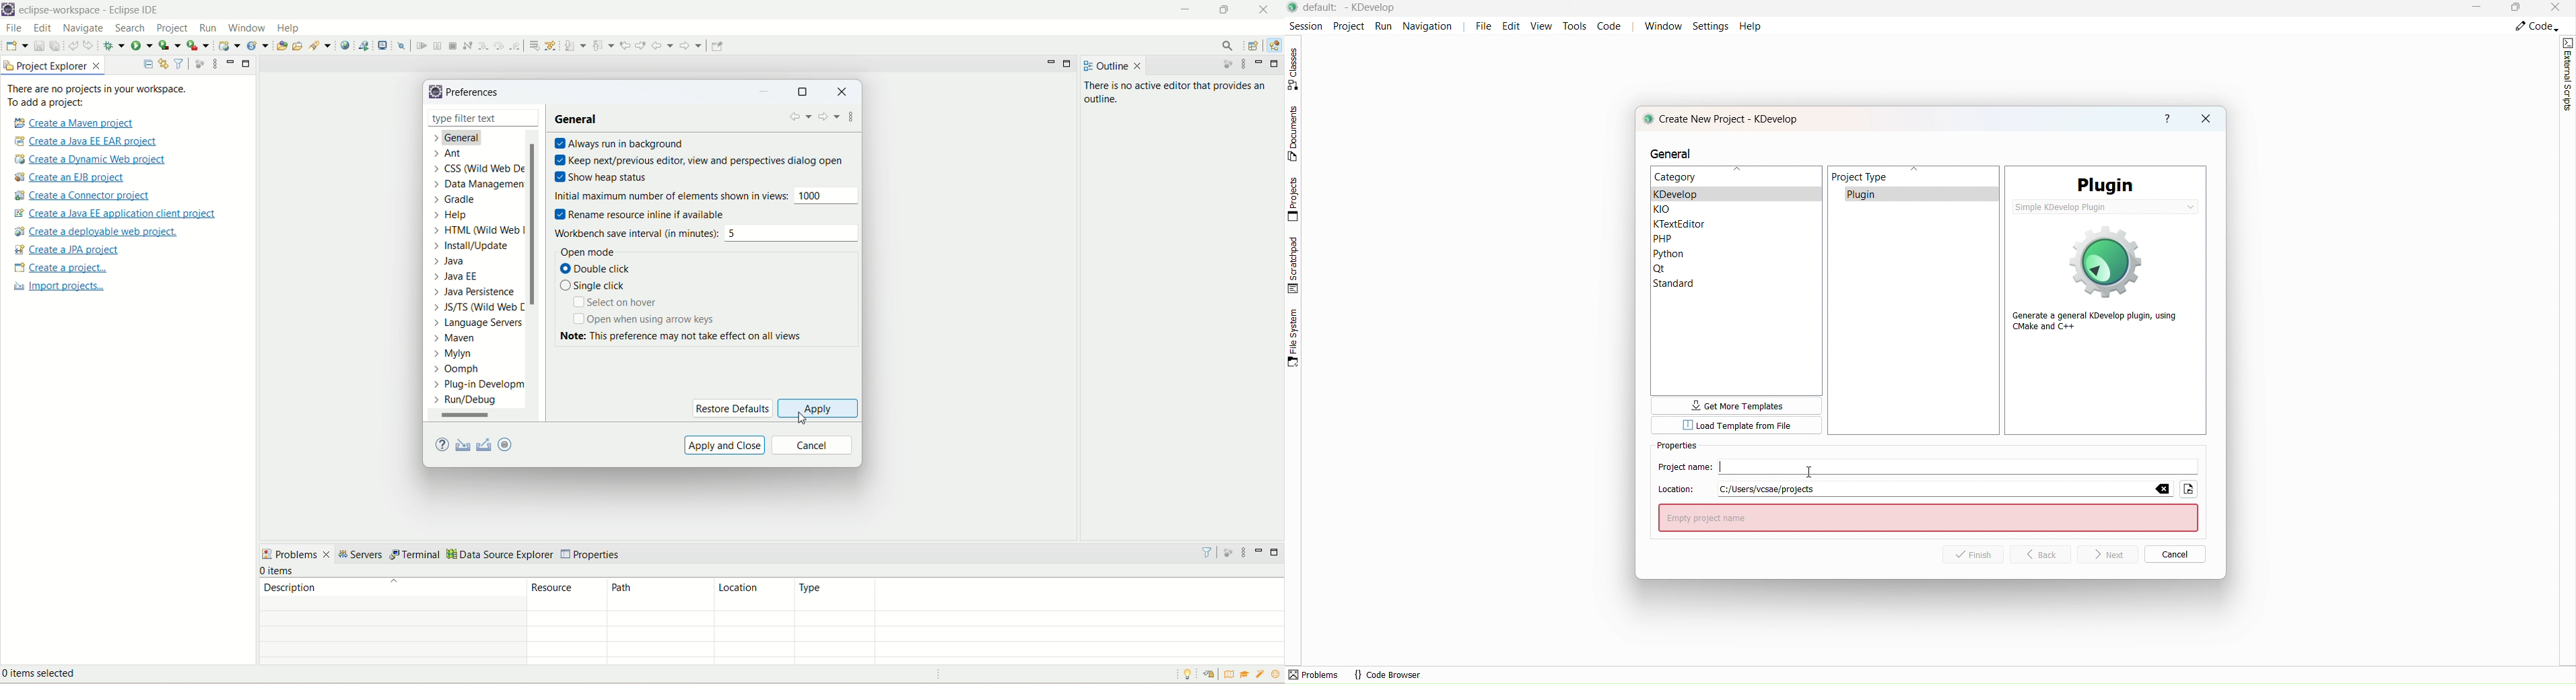 This screenshot has height=700, width=2576. I want to click on disconnect, so click(467, 45).